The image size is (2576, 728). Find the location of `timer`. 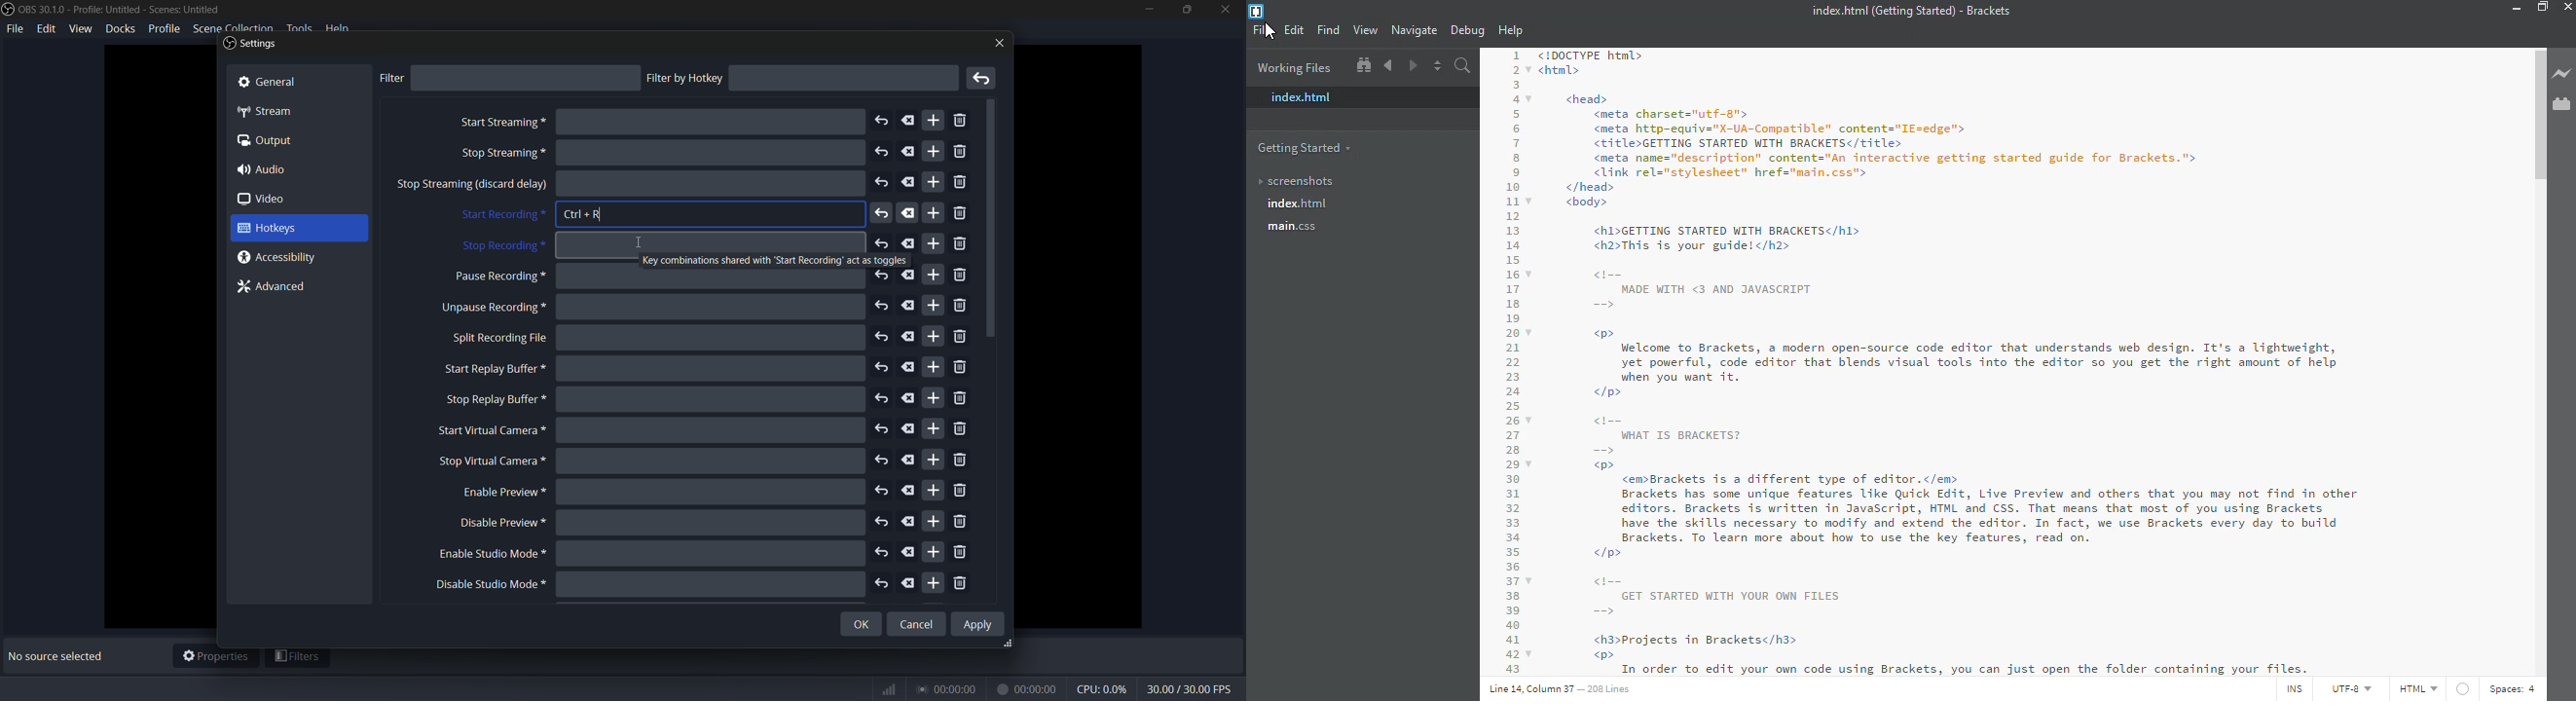

timer is located at coordinates (969, 689).